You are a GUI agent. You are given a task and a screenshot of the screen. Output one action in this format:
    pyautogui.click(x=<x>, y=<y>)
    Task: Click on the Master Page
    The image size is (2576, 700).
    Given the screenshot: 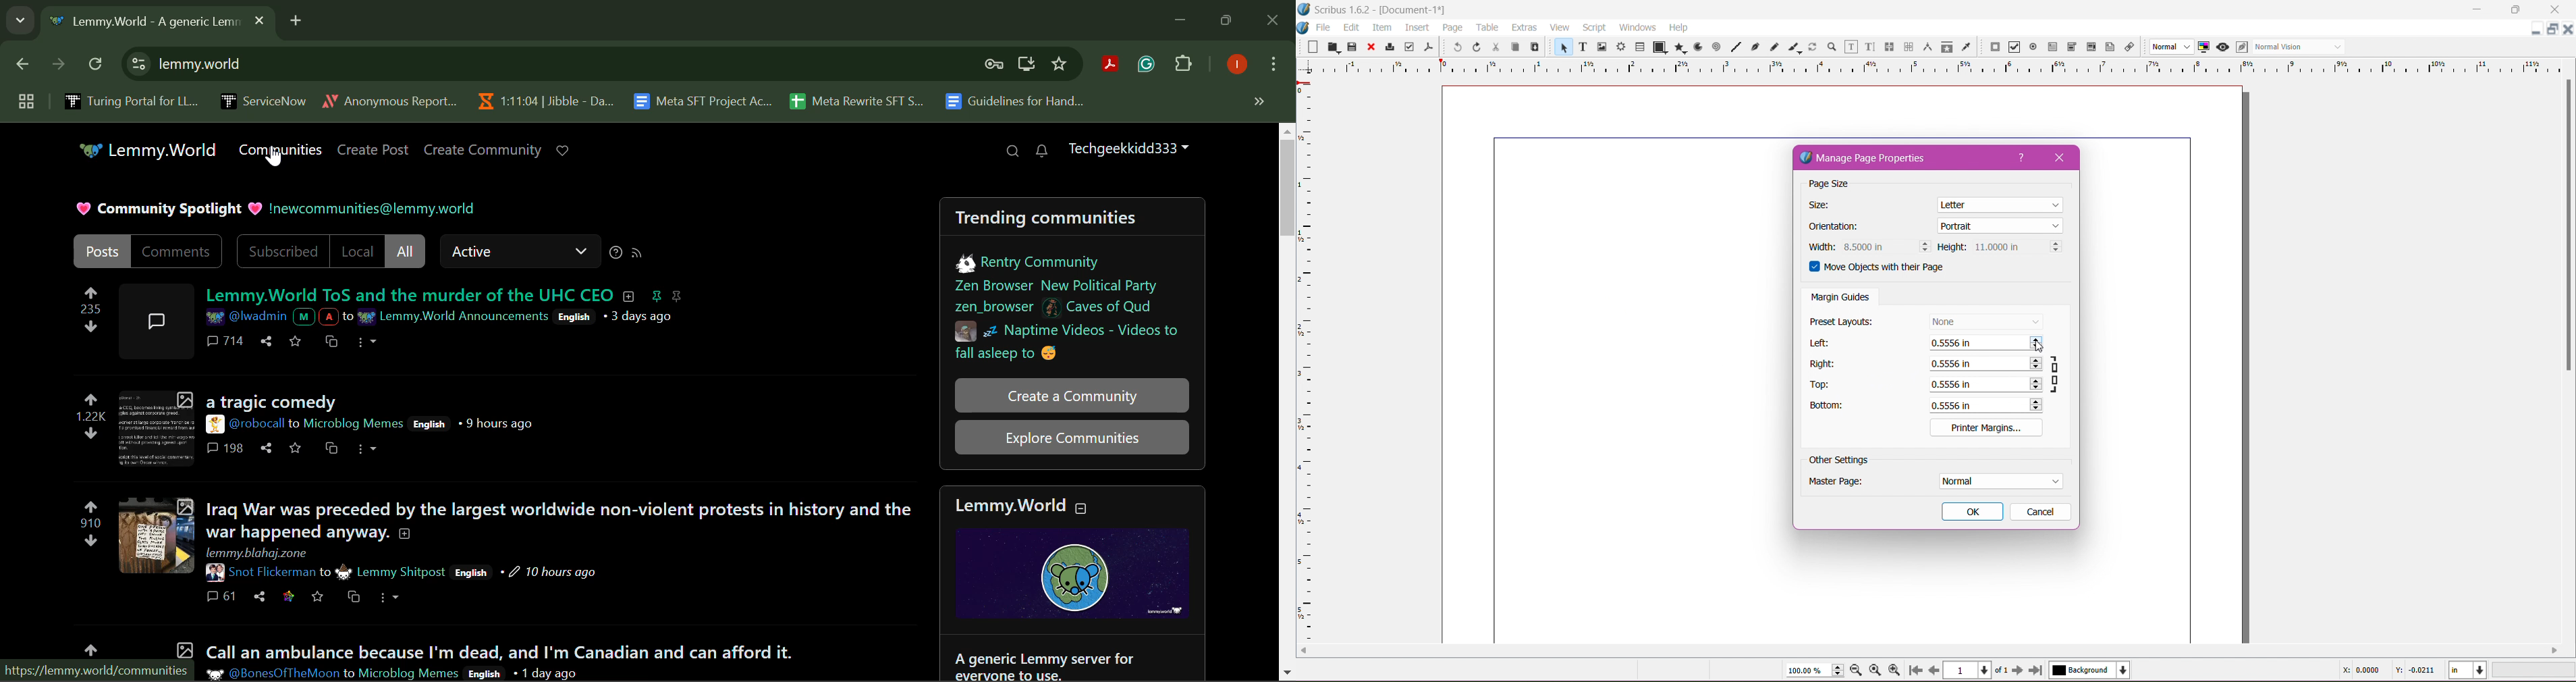 What is the action you would take?
    pyautogui.click(x=1845, y=484)
    